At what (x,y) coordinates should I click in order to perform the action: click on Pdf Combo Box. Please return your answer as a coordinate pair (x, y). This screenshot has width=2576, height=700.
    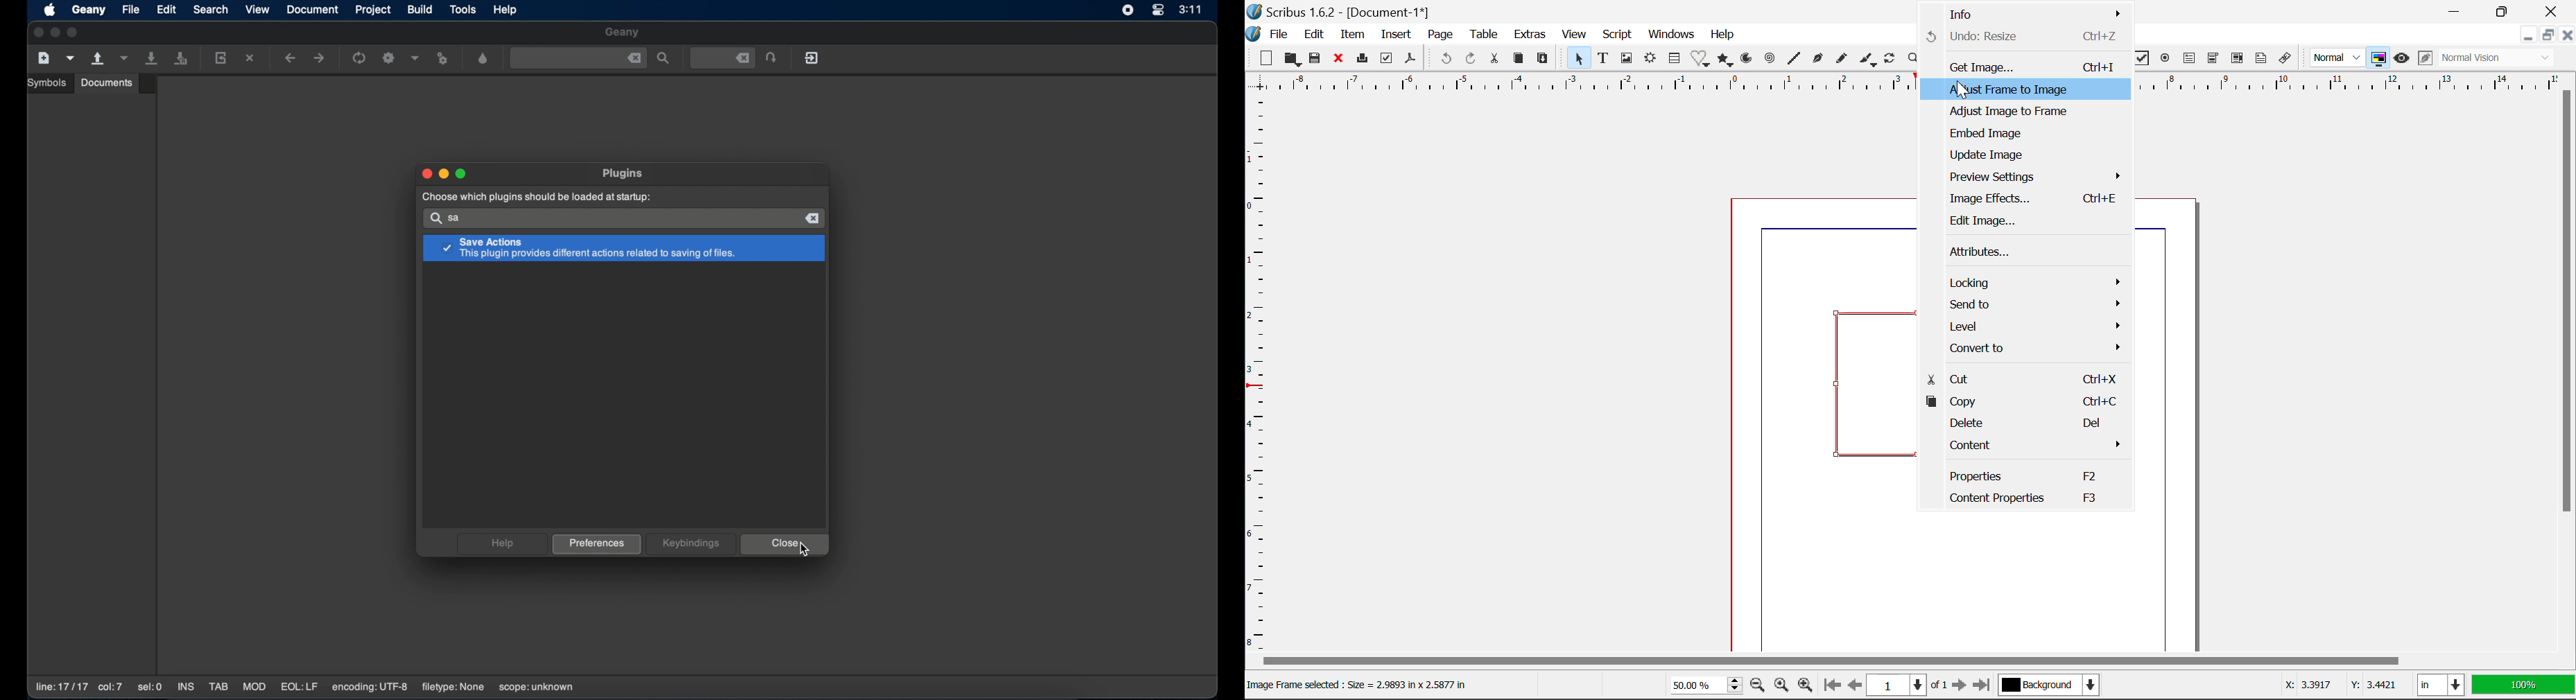
    Looking at the image, I should click on (2211, 58).